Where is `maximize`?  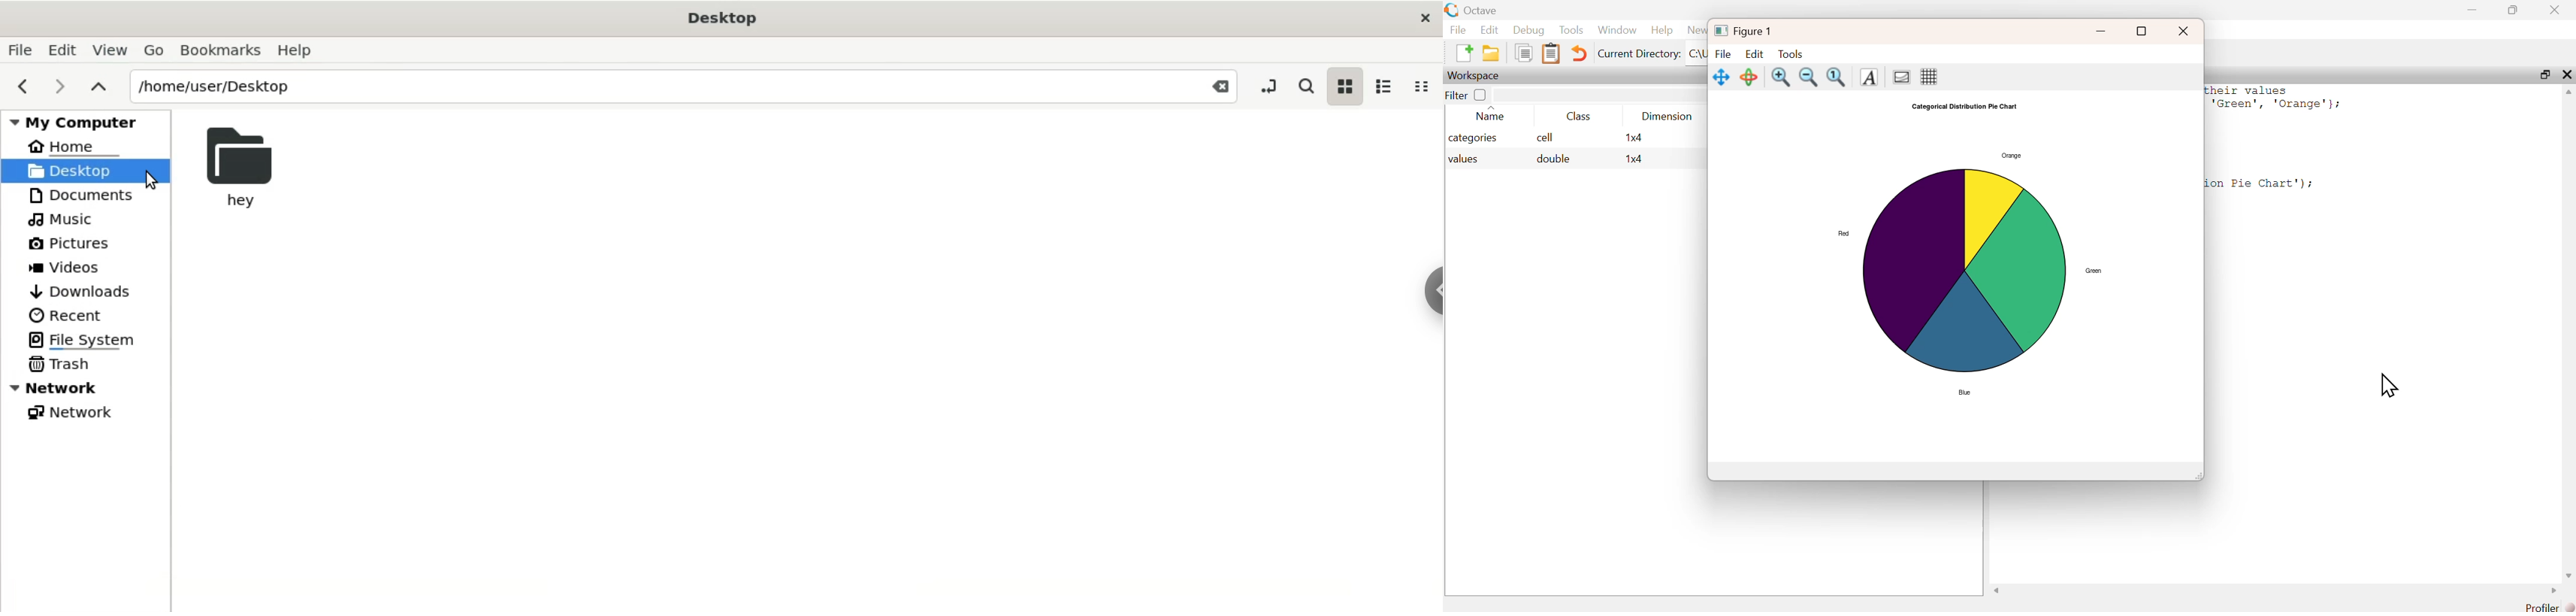 maximize is located at coordinates (2513, 9).